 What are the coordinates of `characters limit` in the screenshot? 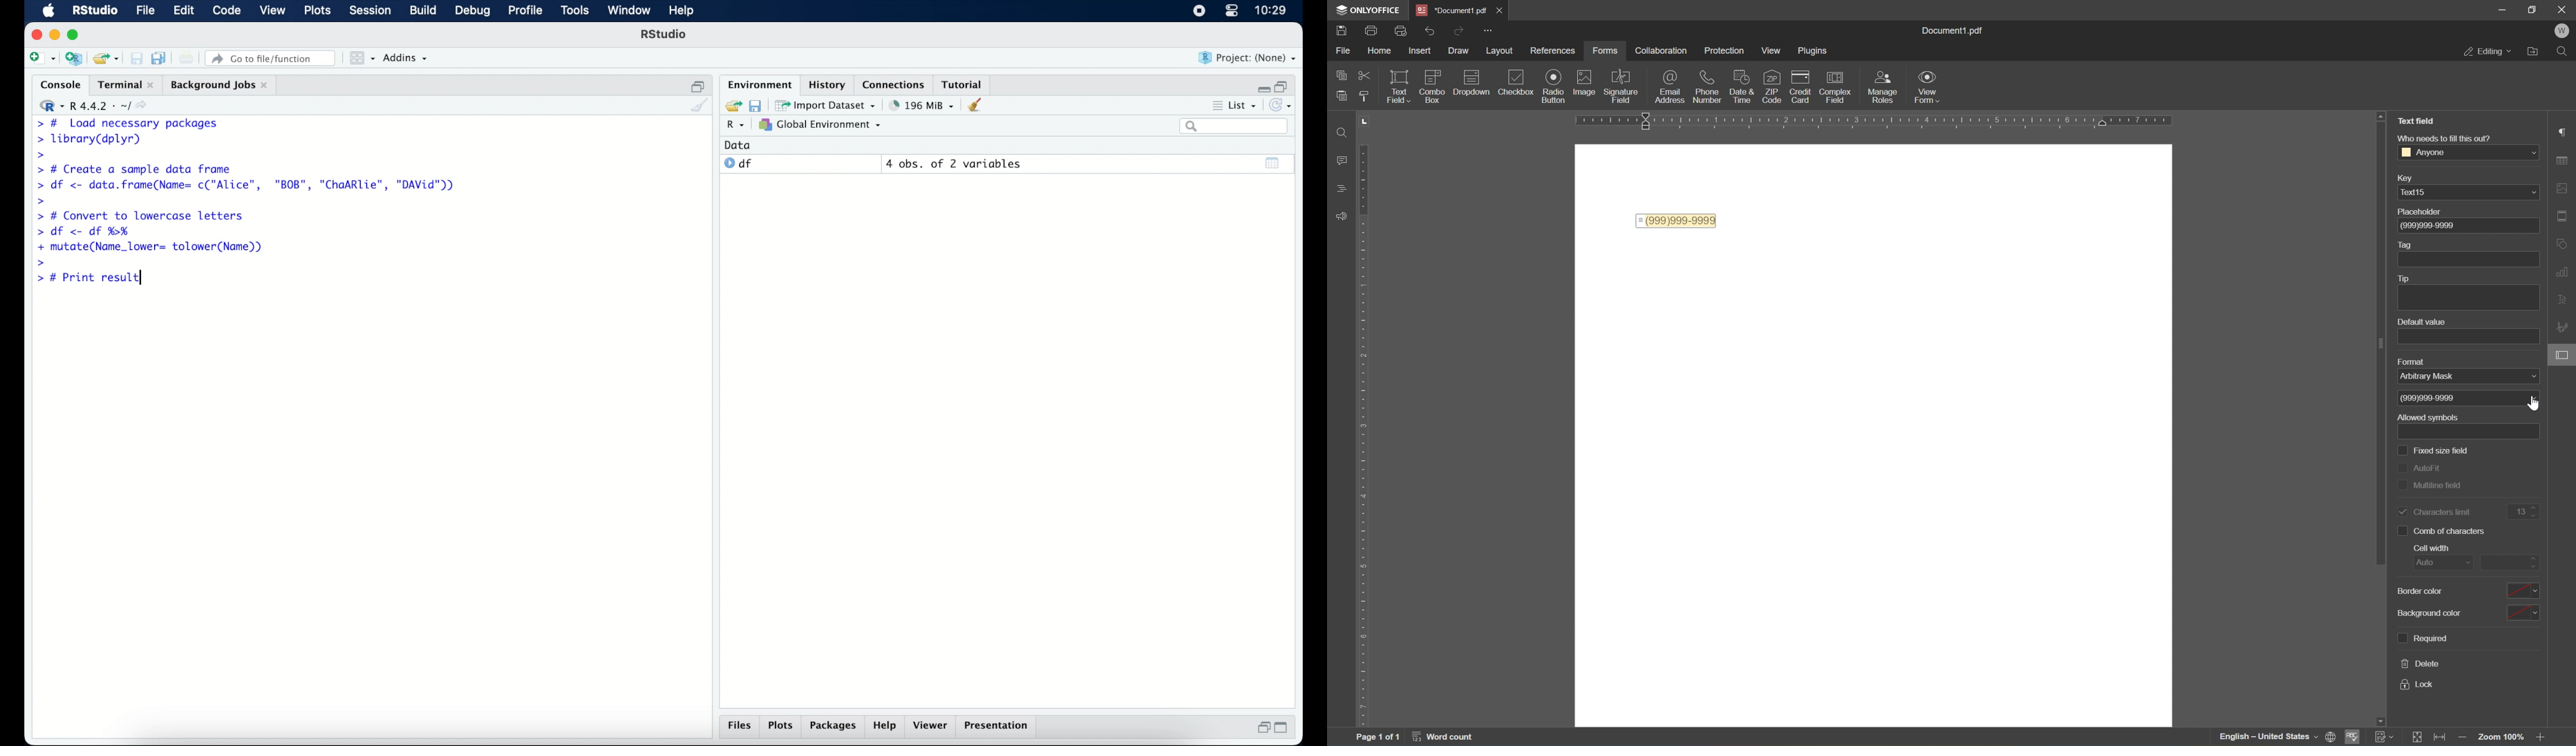 It's located at (2435, 511).